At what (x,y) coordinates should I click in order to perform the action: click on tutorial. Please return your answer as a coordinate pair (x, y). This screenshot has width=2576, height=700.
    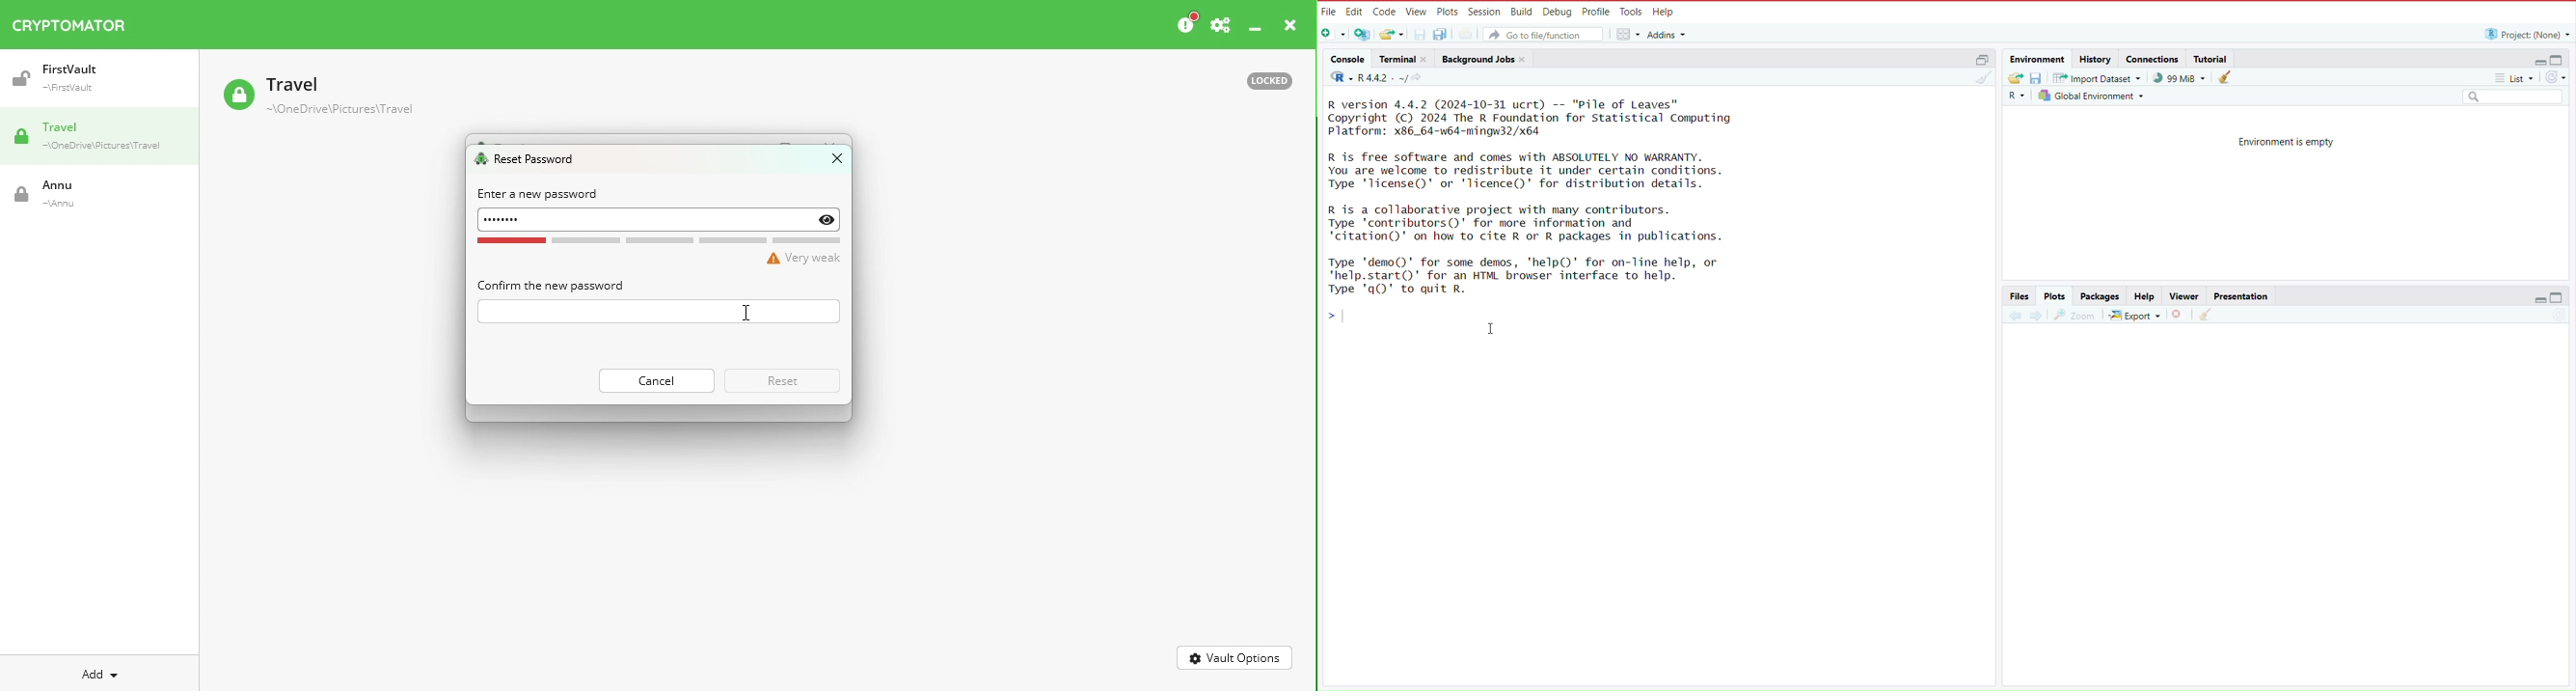
    Looking at the image, I should click on (2211, 56).